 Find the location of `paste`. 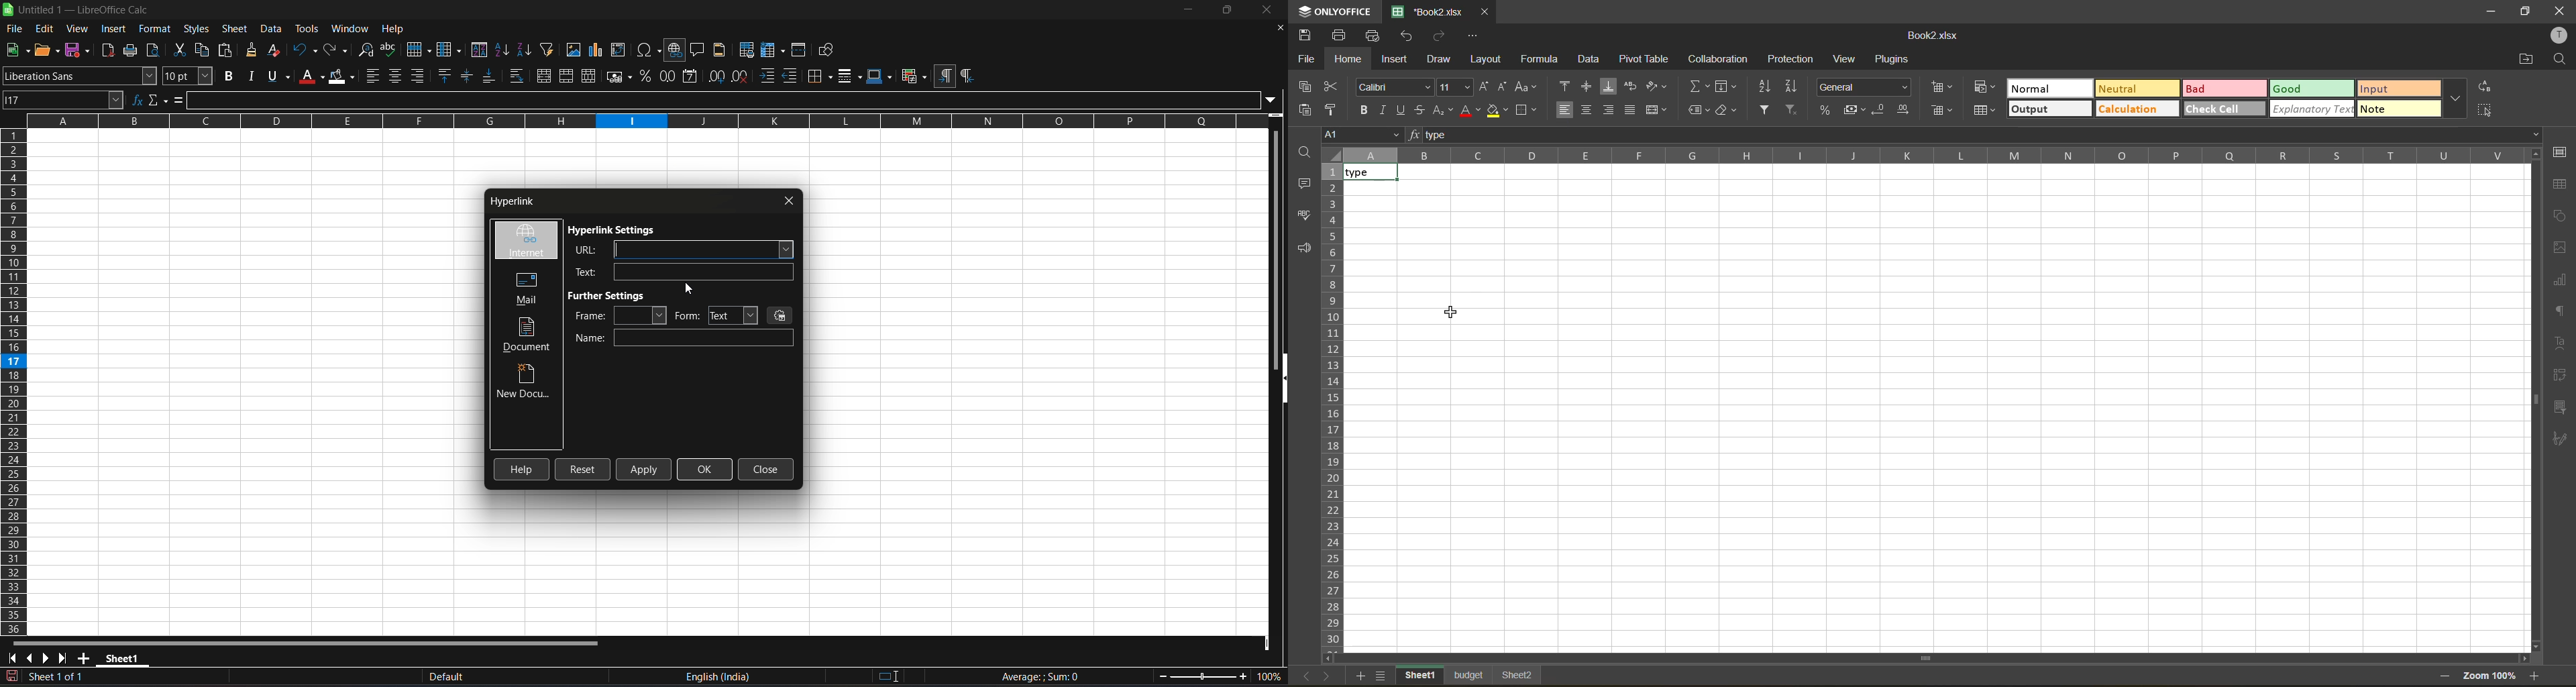

paste is located at coordinates (226, 49).